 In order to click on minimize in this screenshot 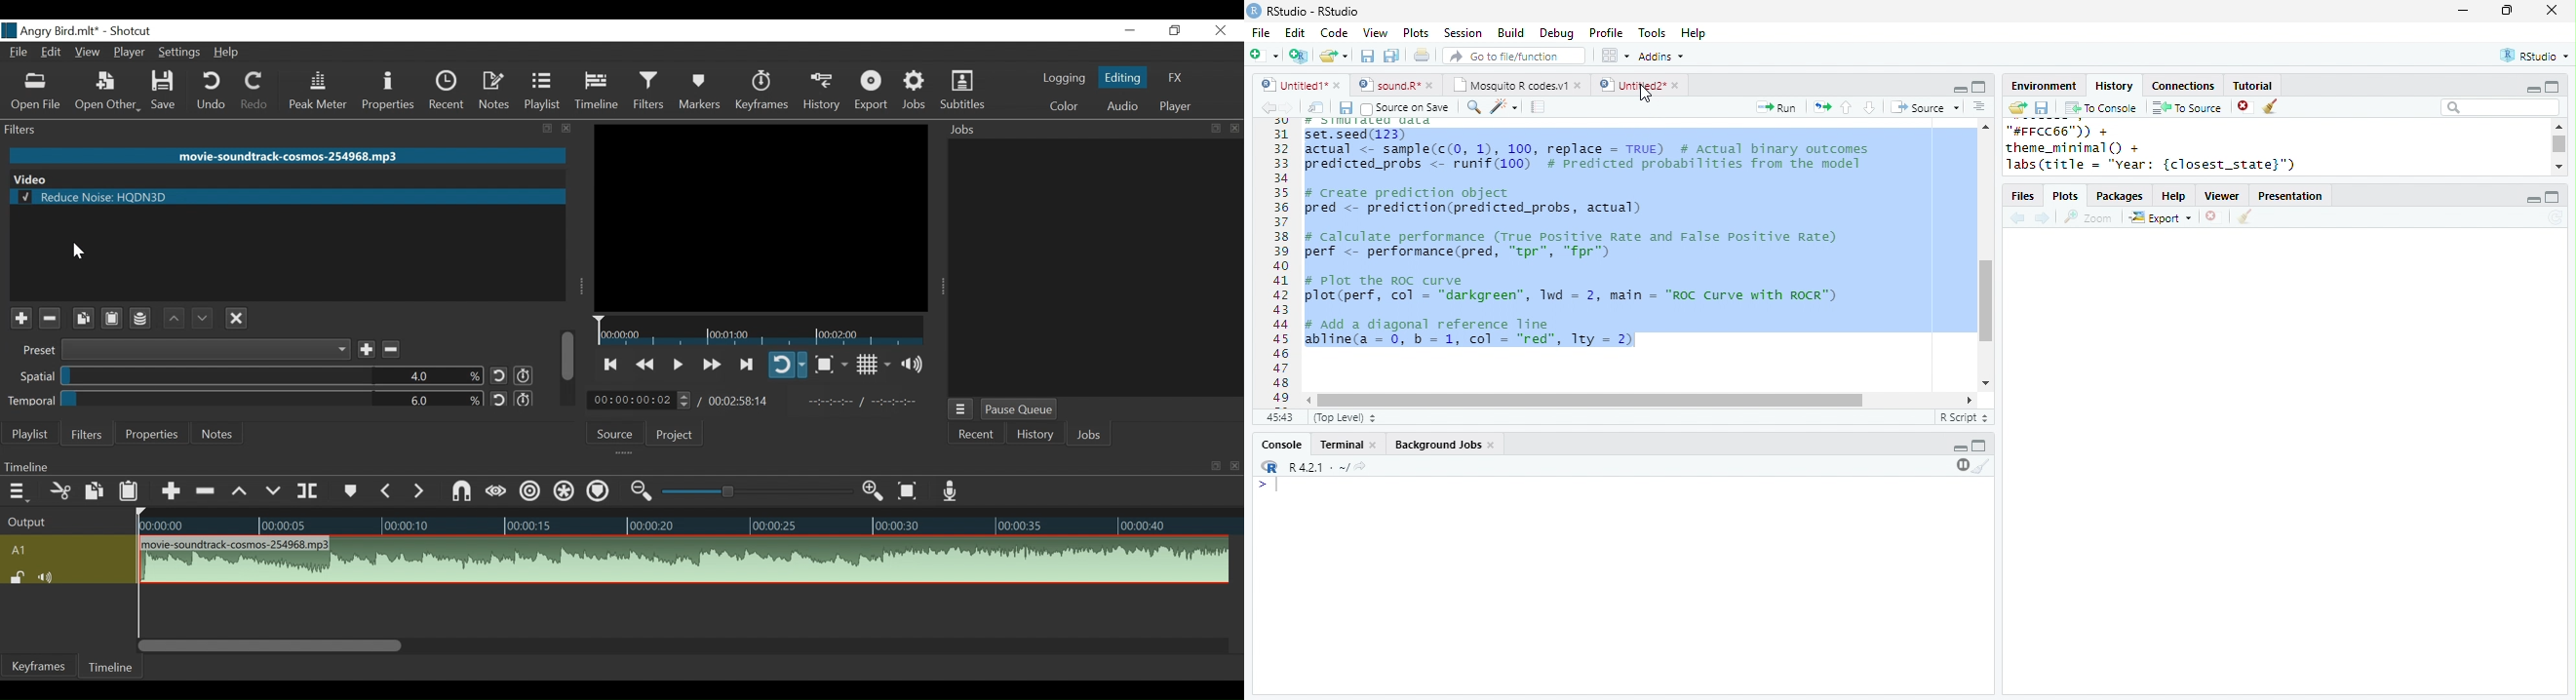, I will do `click(1960, 448)`.